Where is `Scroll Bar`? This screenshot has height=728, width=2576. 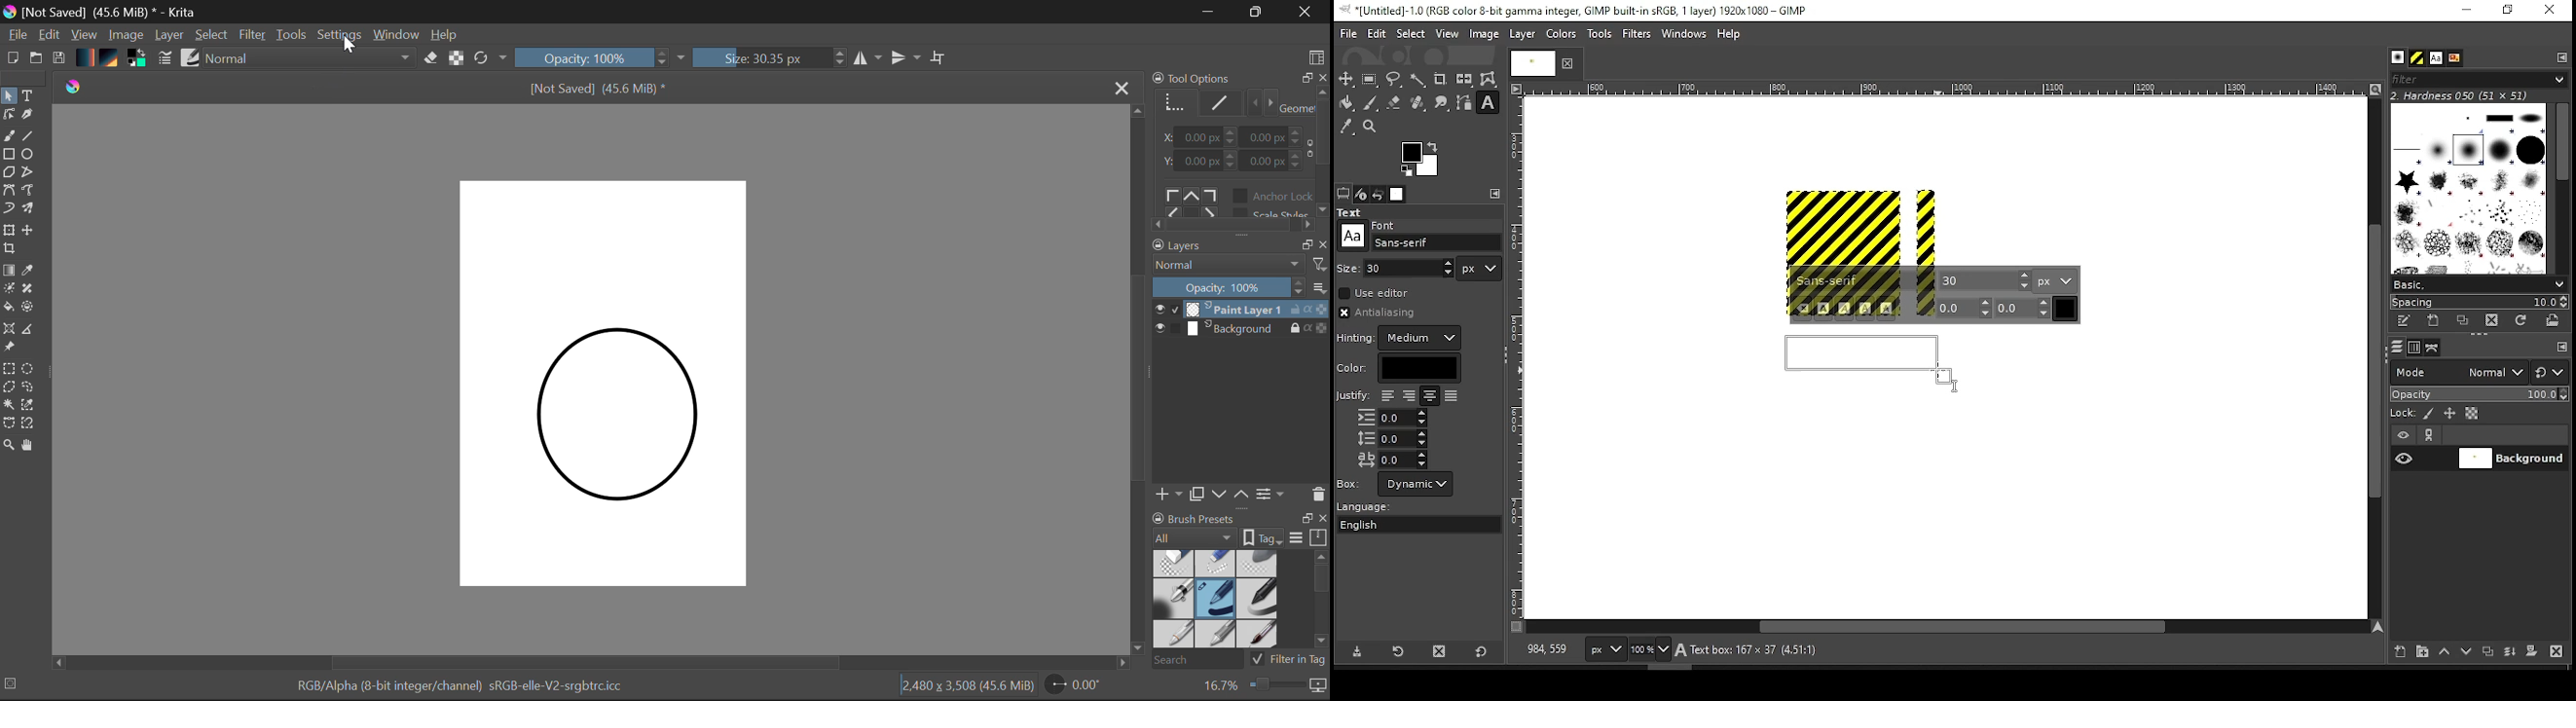
Scroll Bar is located at coordinates (1137, 372).